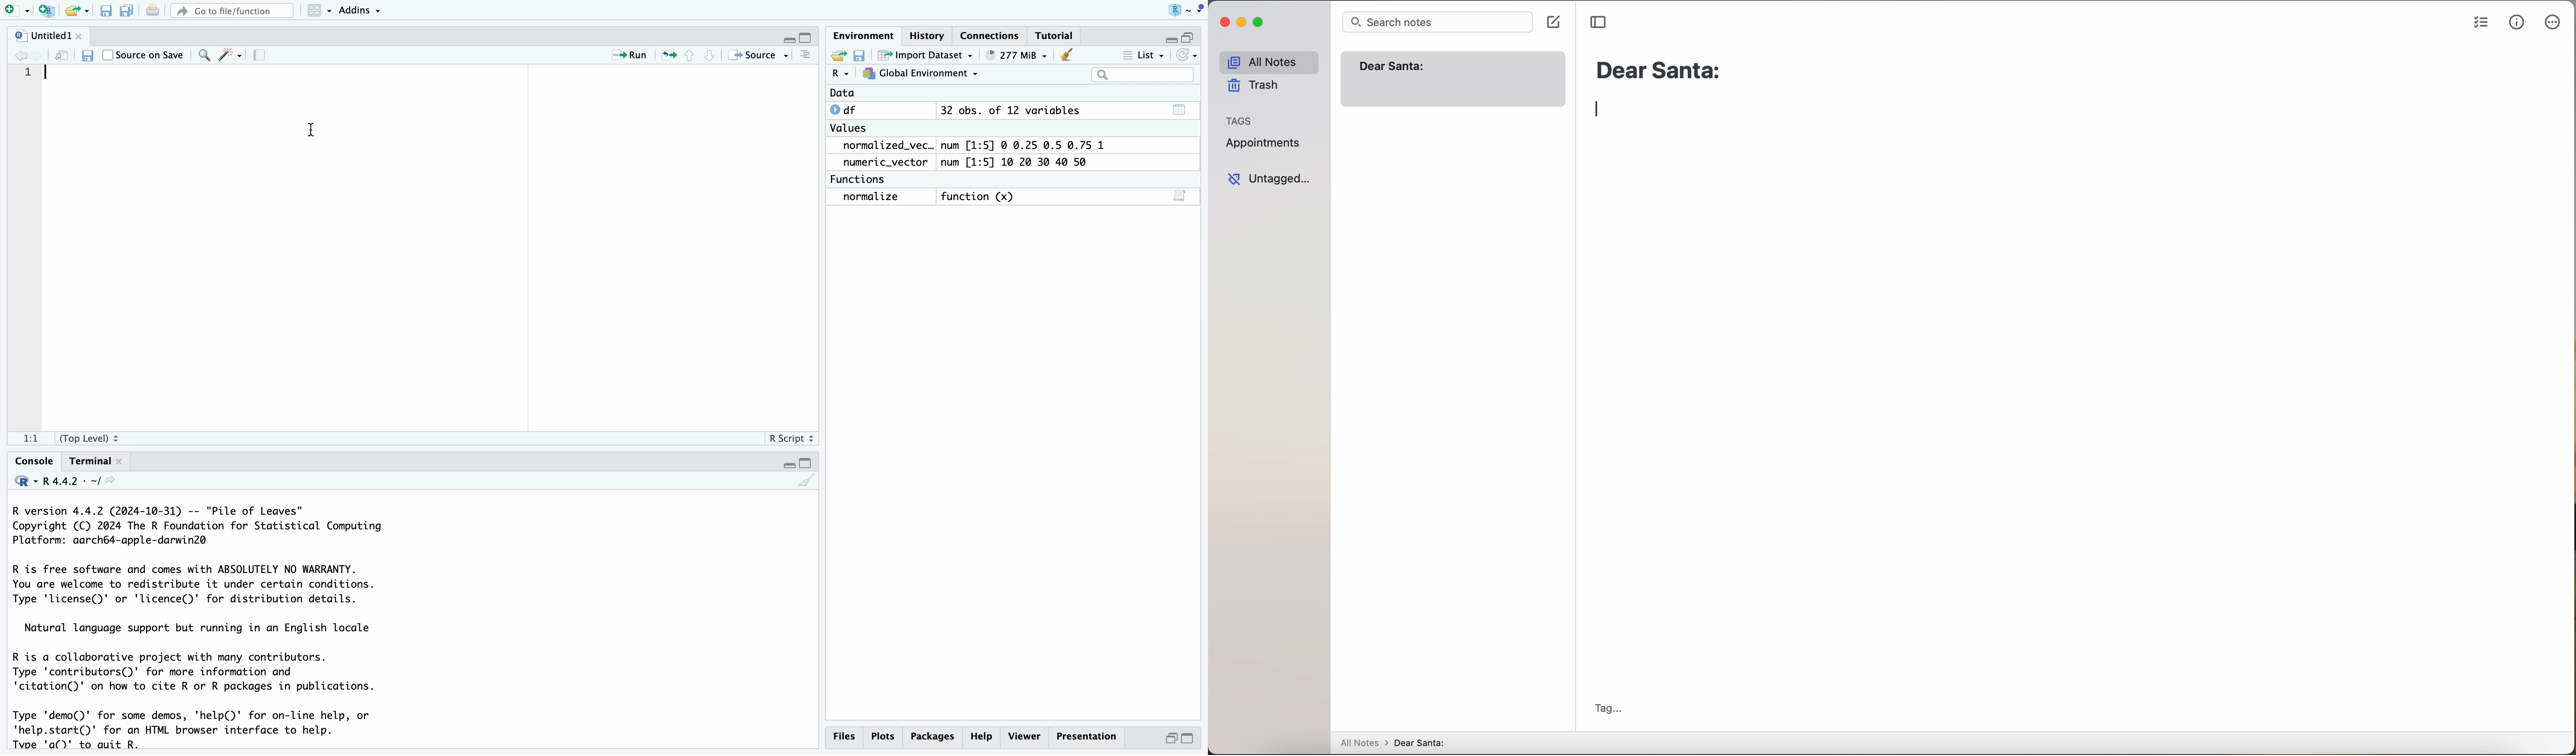 The width and height of the screenshot is (2576, 756). I want to click on normalized_vec.., so click(884, 146).